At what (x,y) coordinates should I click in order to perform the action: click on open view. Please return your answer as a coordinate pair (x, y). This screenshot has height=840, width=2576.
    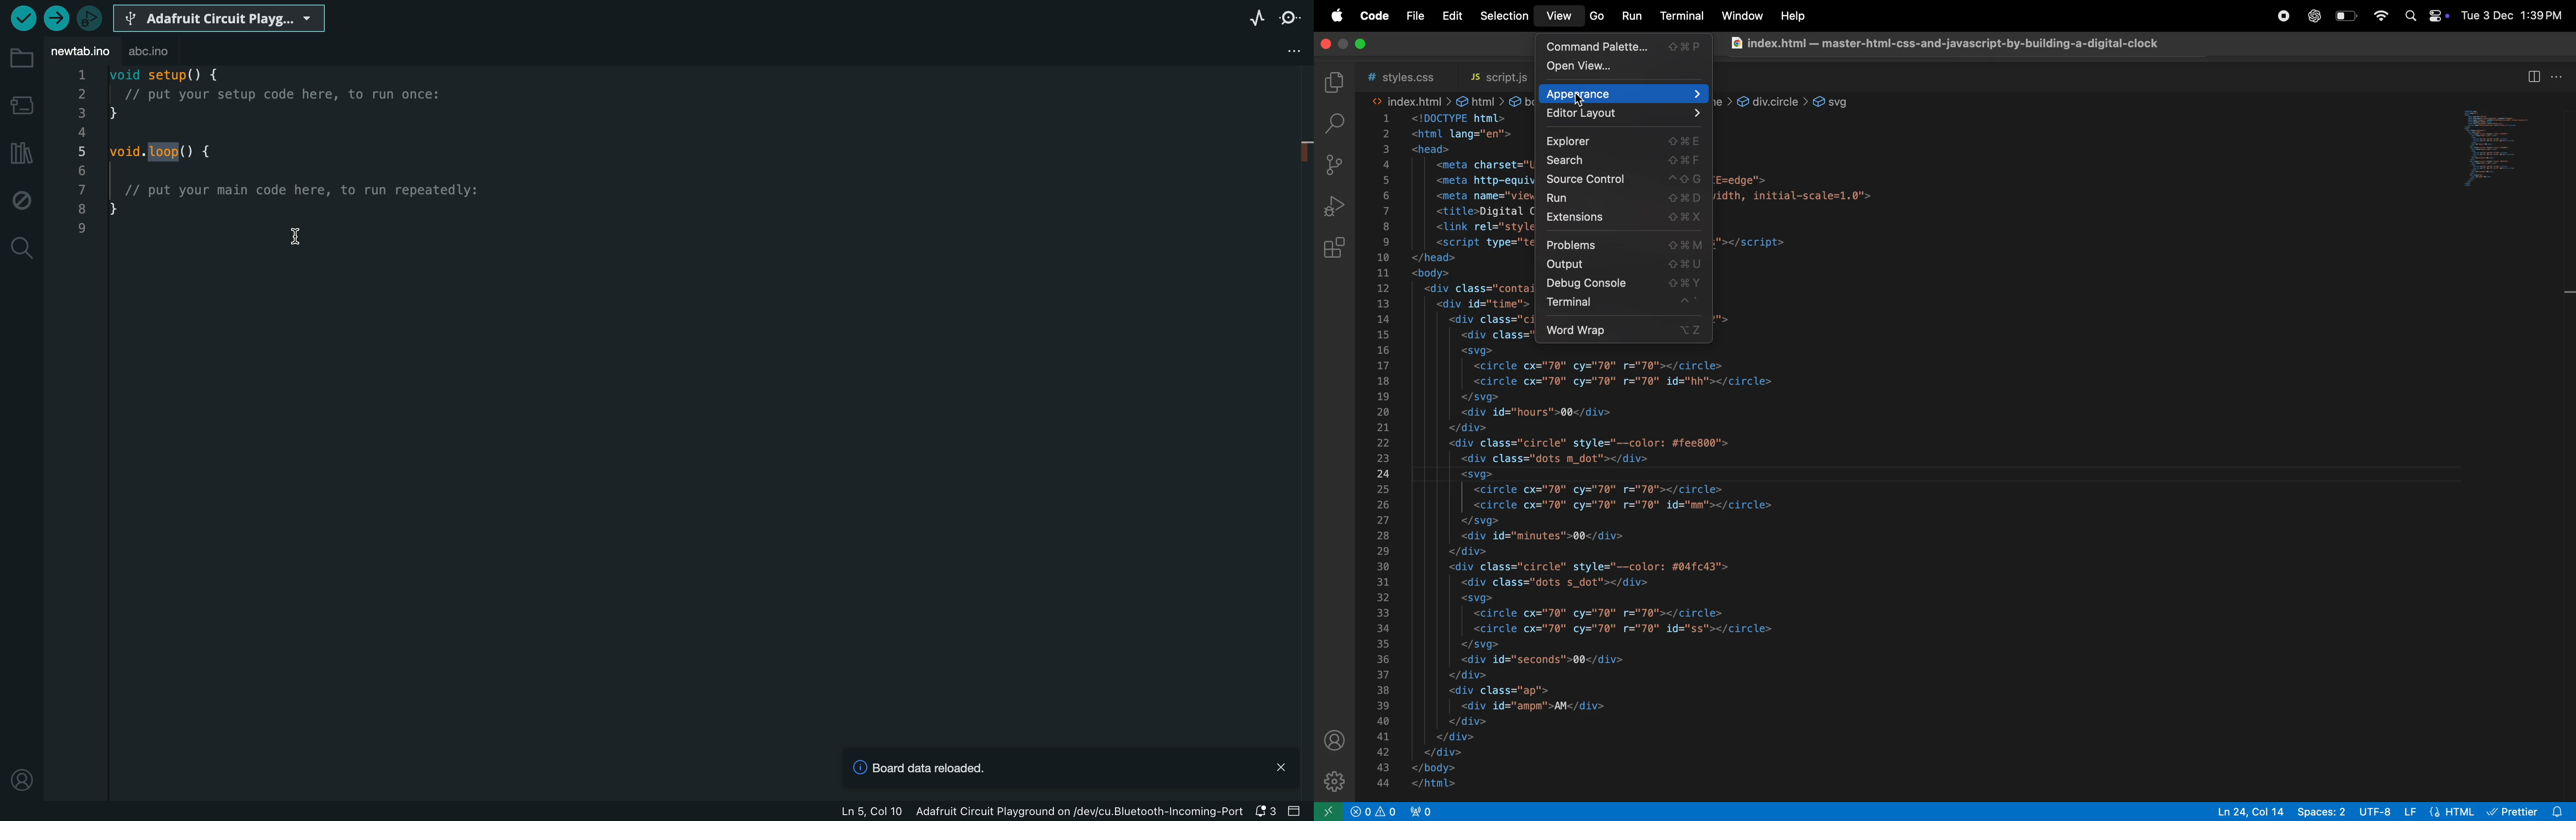
    Looking at the image, I should click on (1626, 69).